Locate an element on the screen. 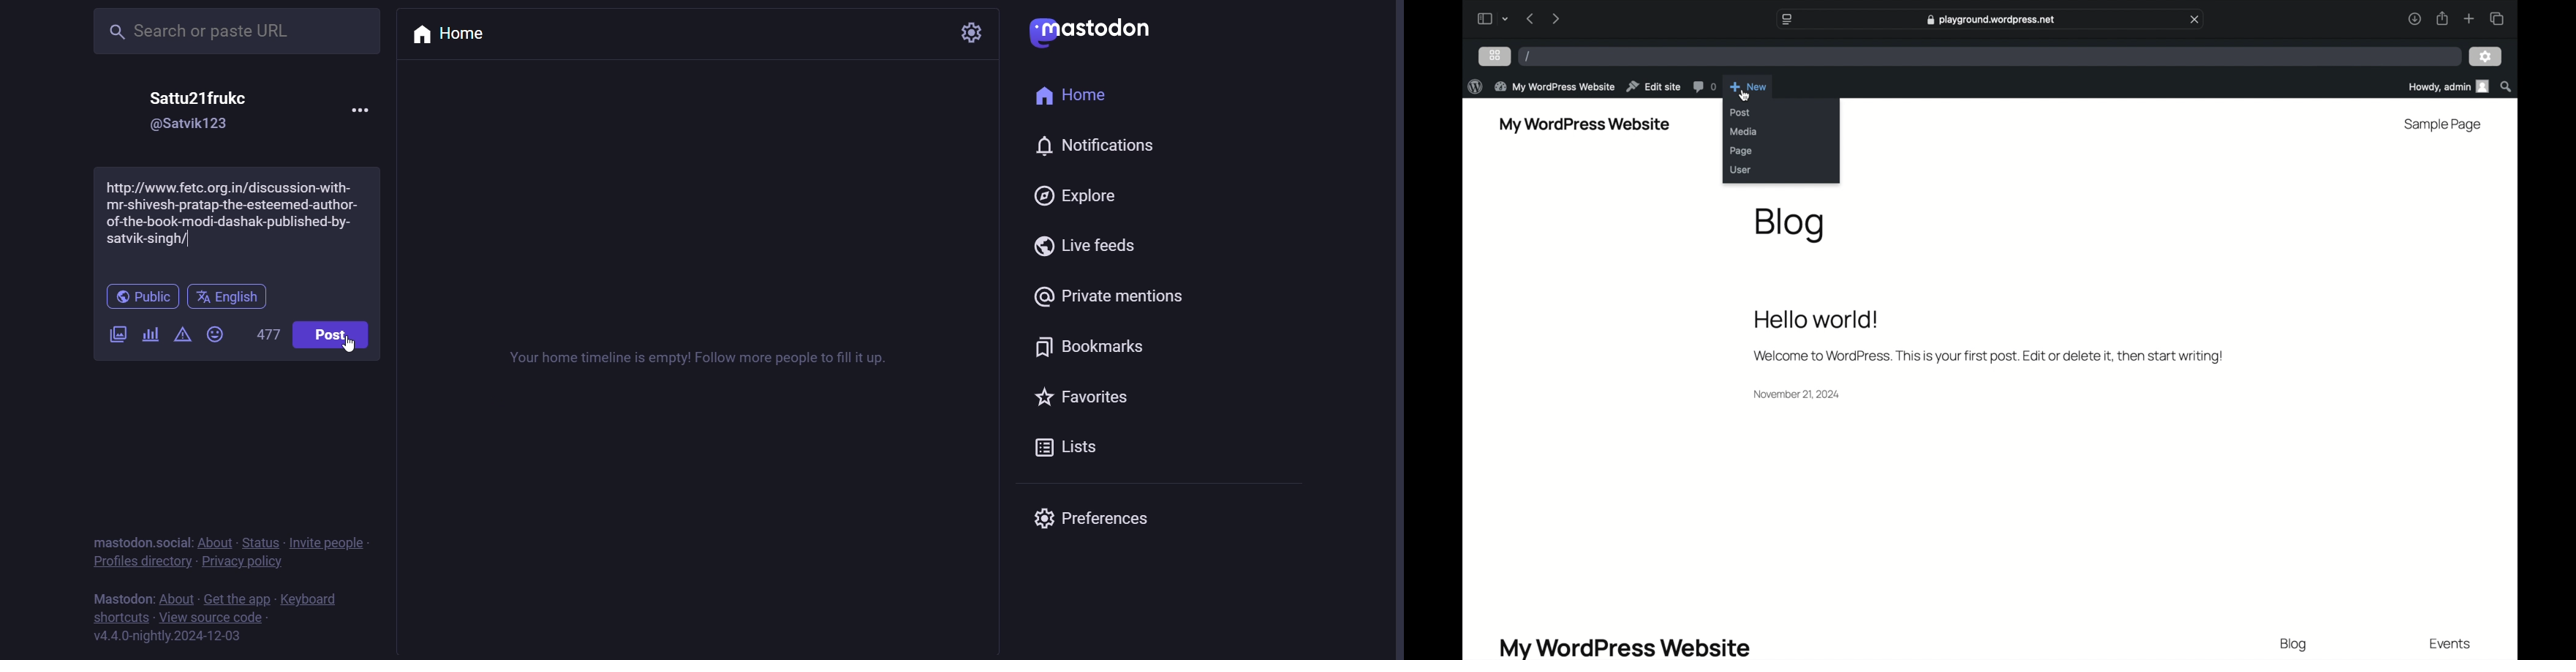 The width and height of the screenshot is (2576, 672). post is located at coordinates (1740, 113).